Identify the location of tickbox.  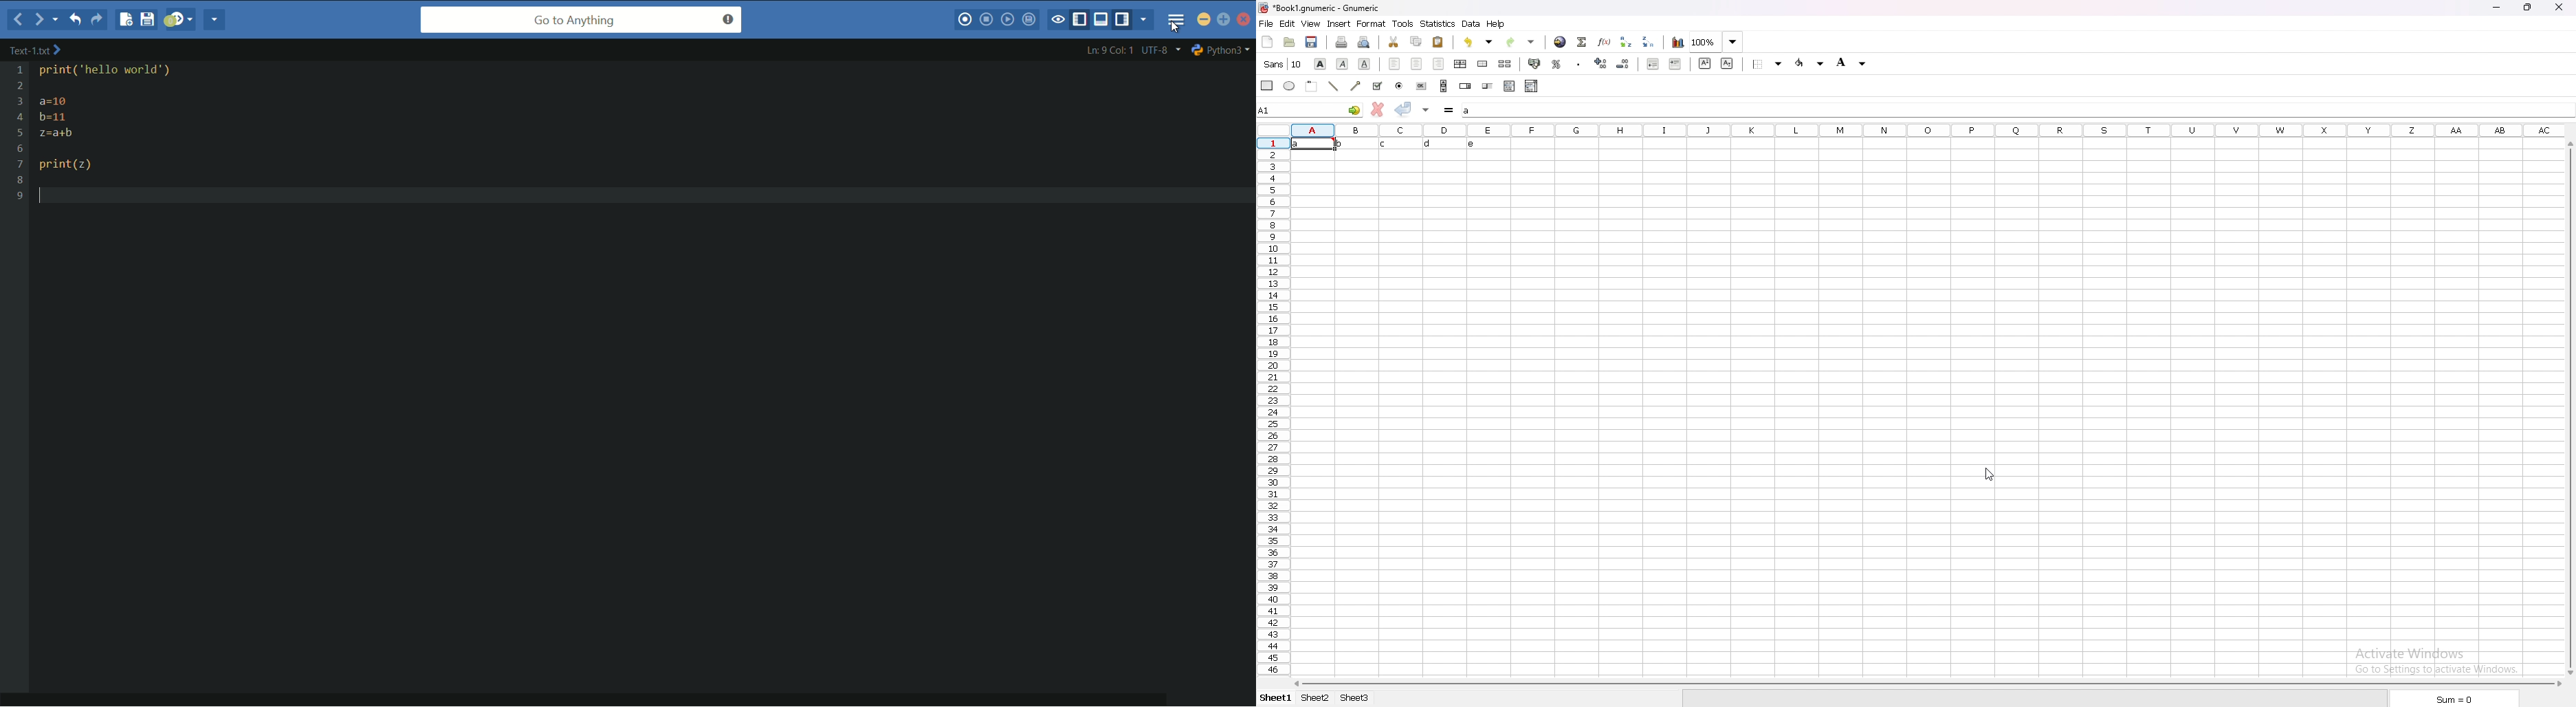
(1377, 86).